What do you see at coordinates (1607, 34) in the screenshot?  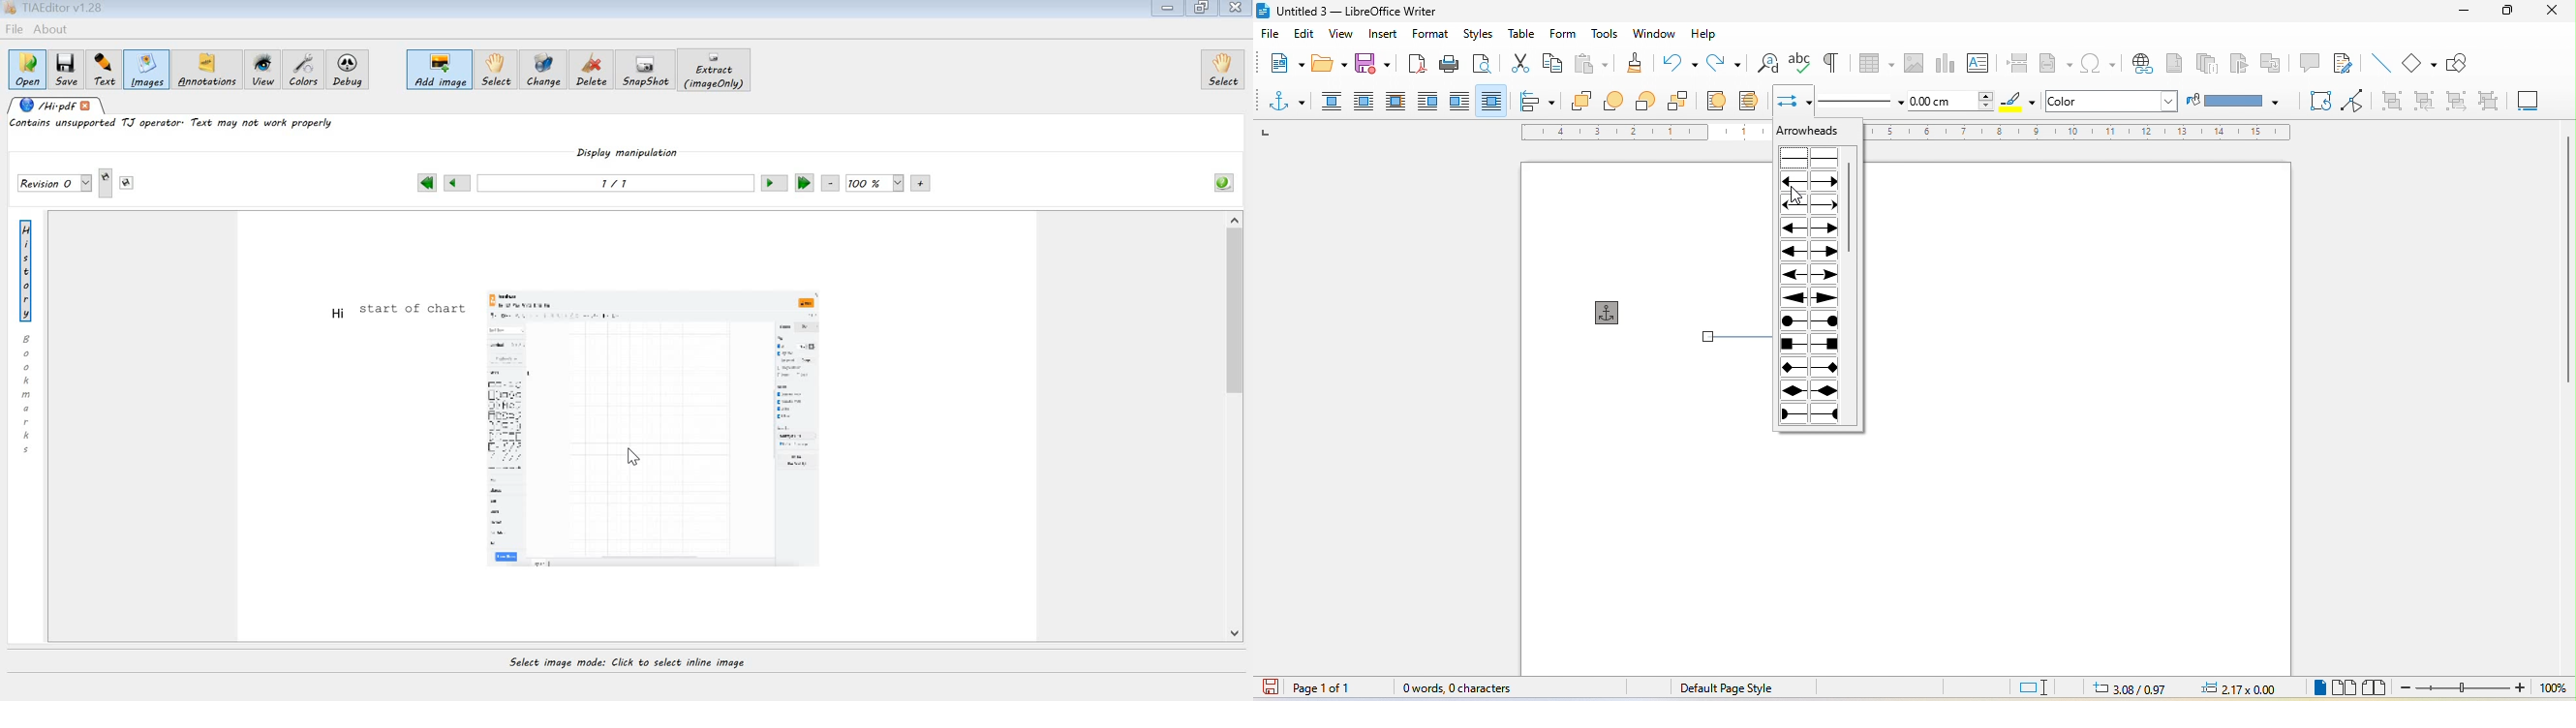 I see `tools` at bounding box center [1607, 34].